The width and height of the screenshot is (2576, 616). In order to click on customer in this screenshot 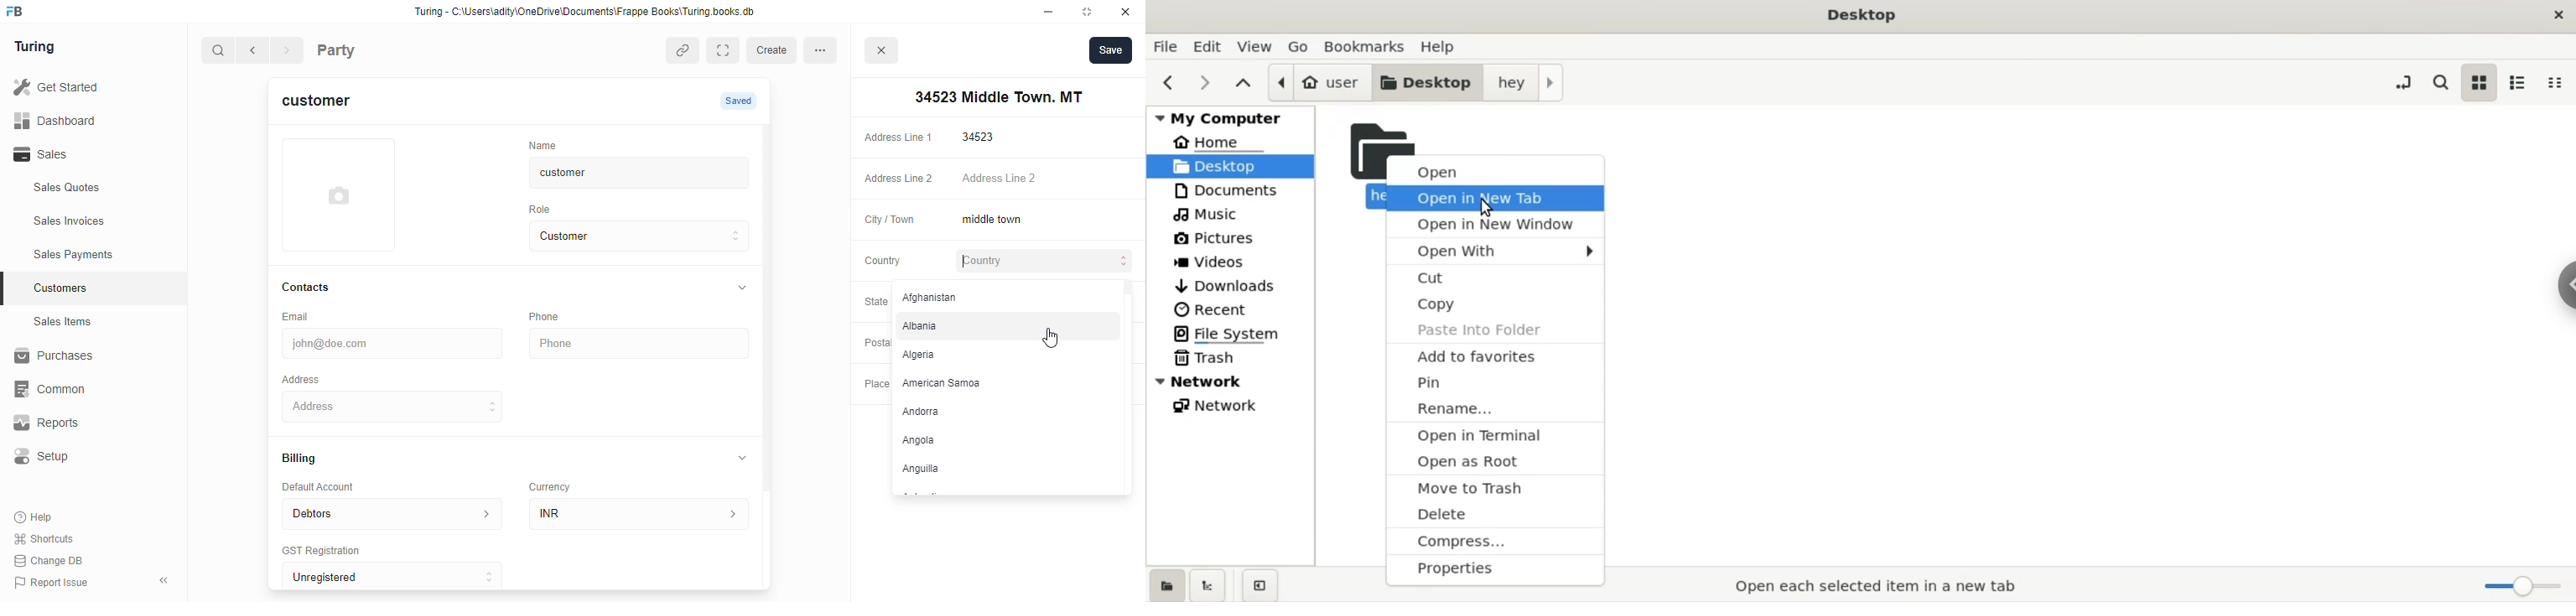, I will do `click(326, 103)`.